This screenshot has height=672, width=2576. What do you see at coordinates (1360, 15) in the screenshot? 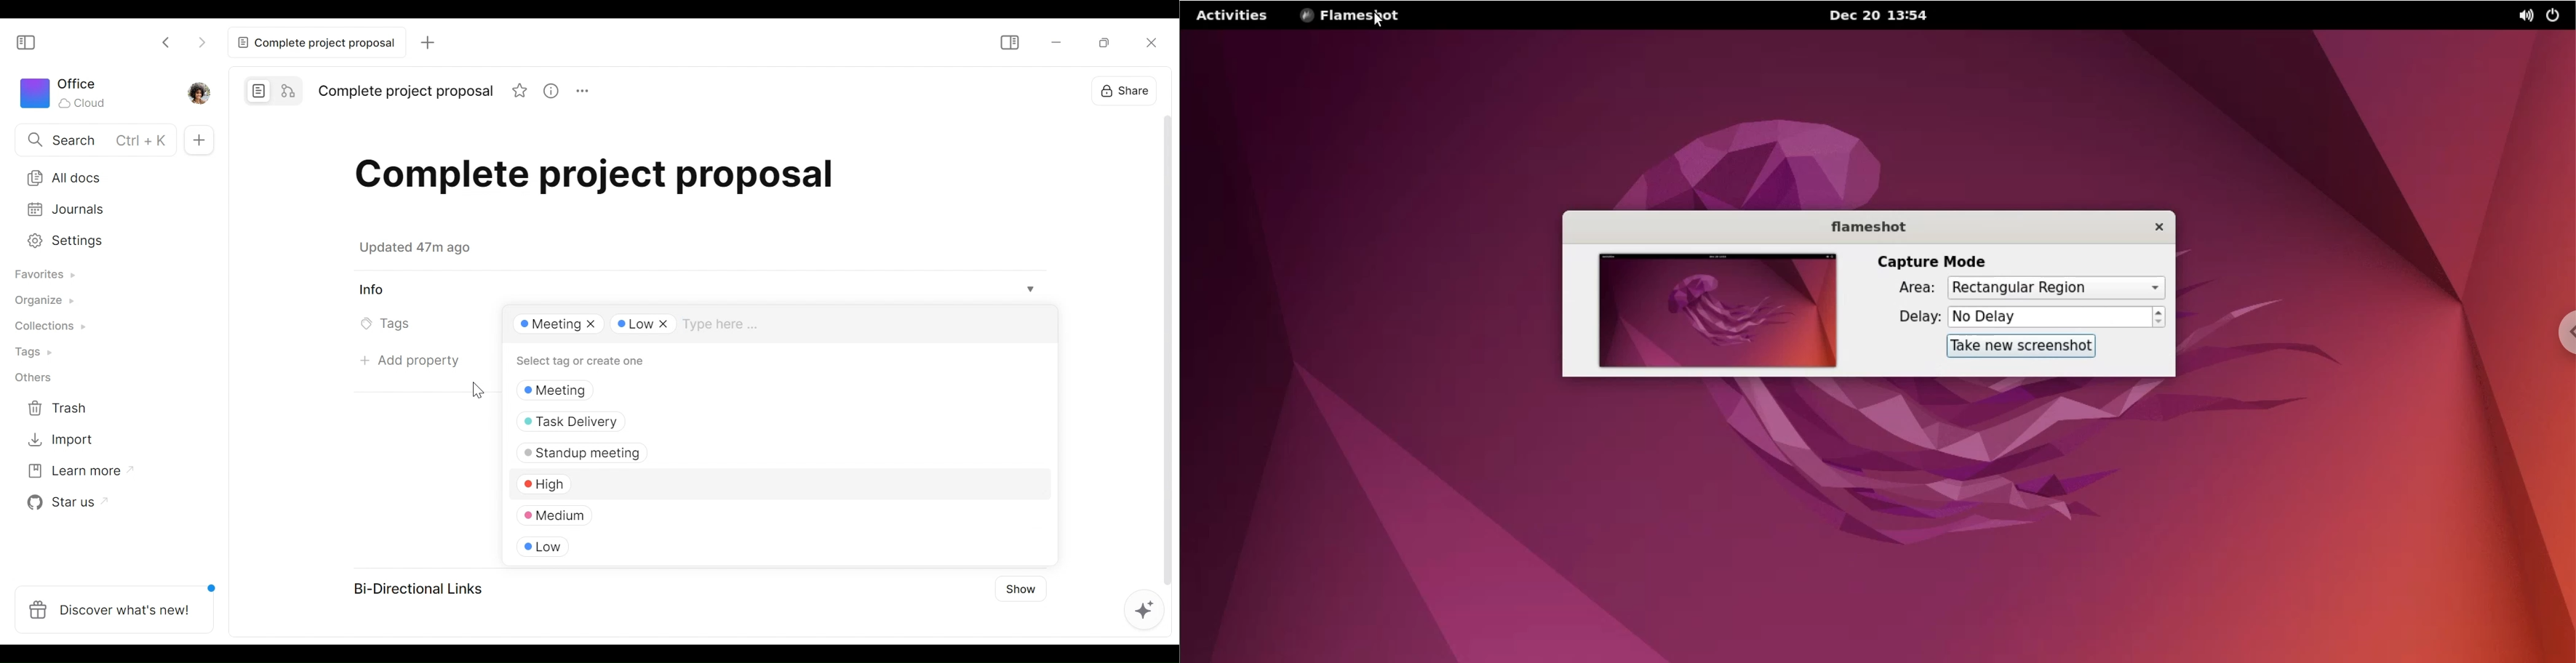
I see `flameshot options` at bounding box center [1360, 15].